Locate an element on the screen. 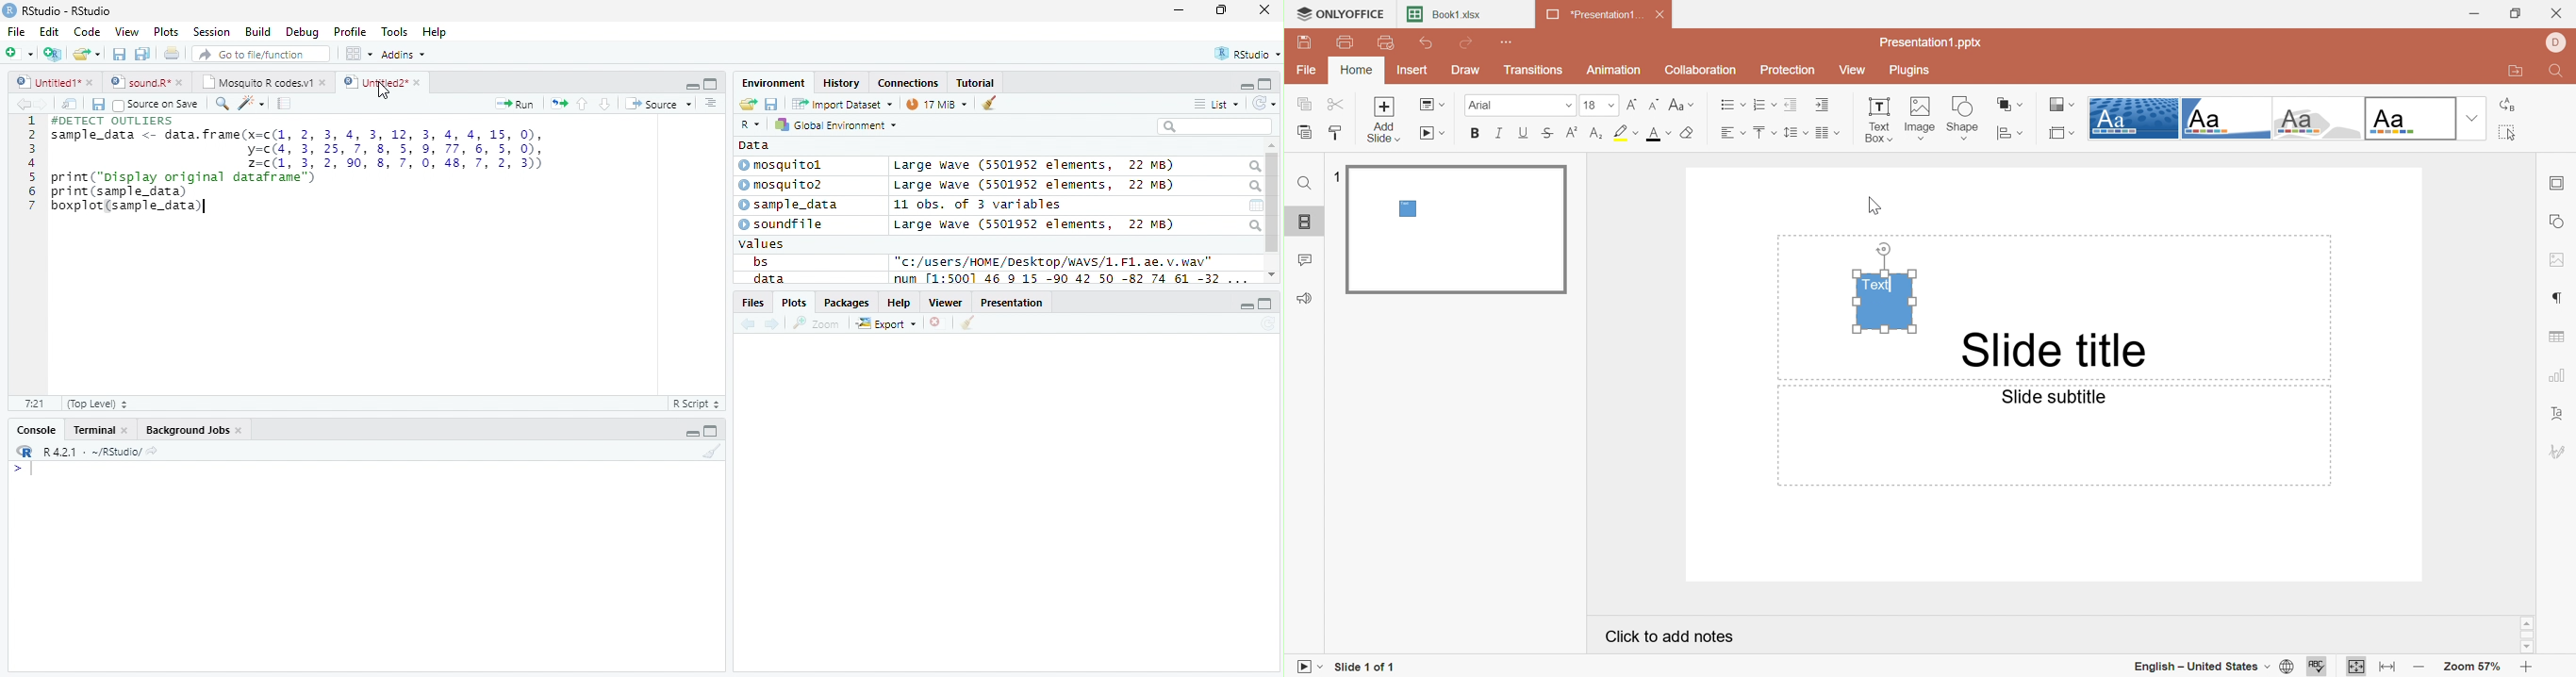 The width and height of the screenshot is (2576, 700). Show in new window is located at coordinates (70, 105).